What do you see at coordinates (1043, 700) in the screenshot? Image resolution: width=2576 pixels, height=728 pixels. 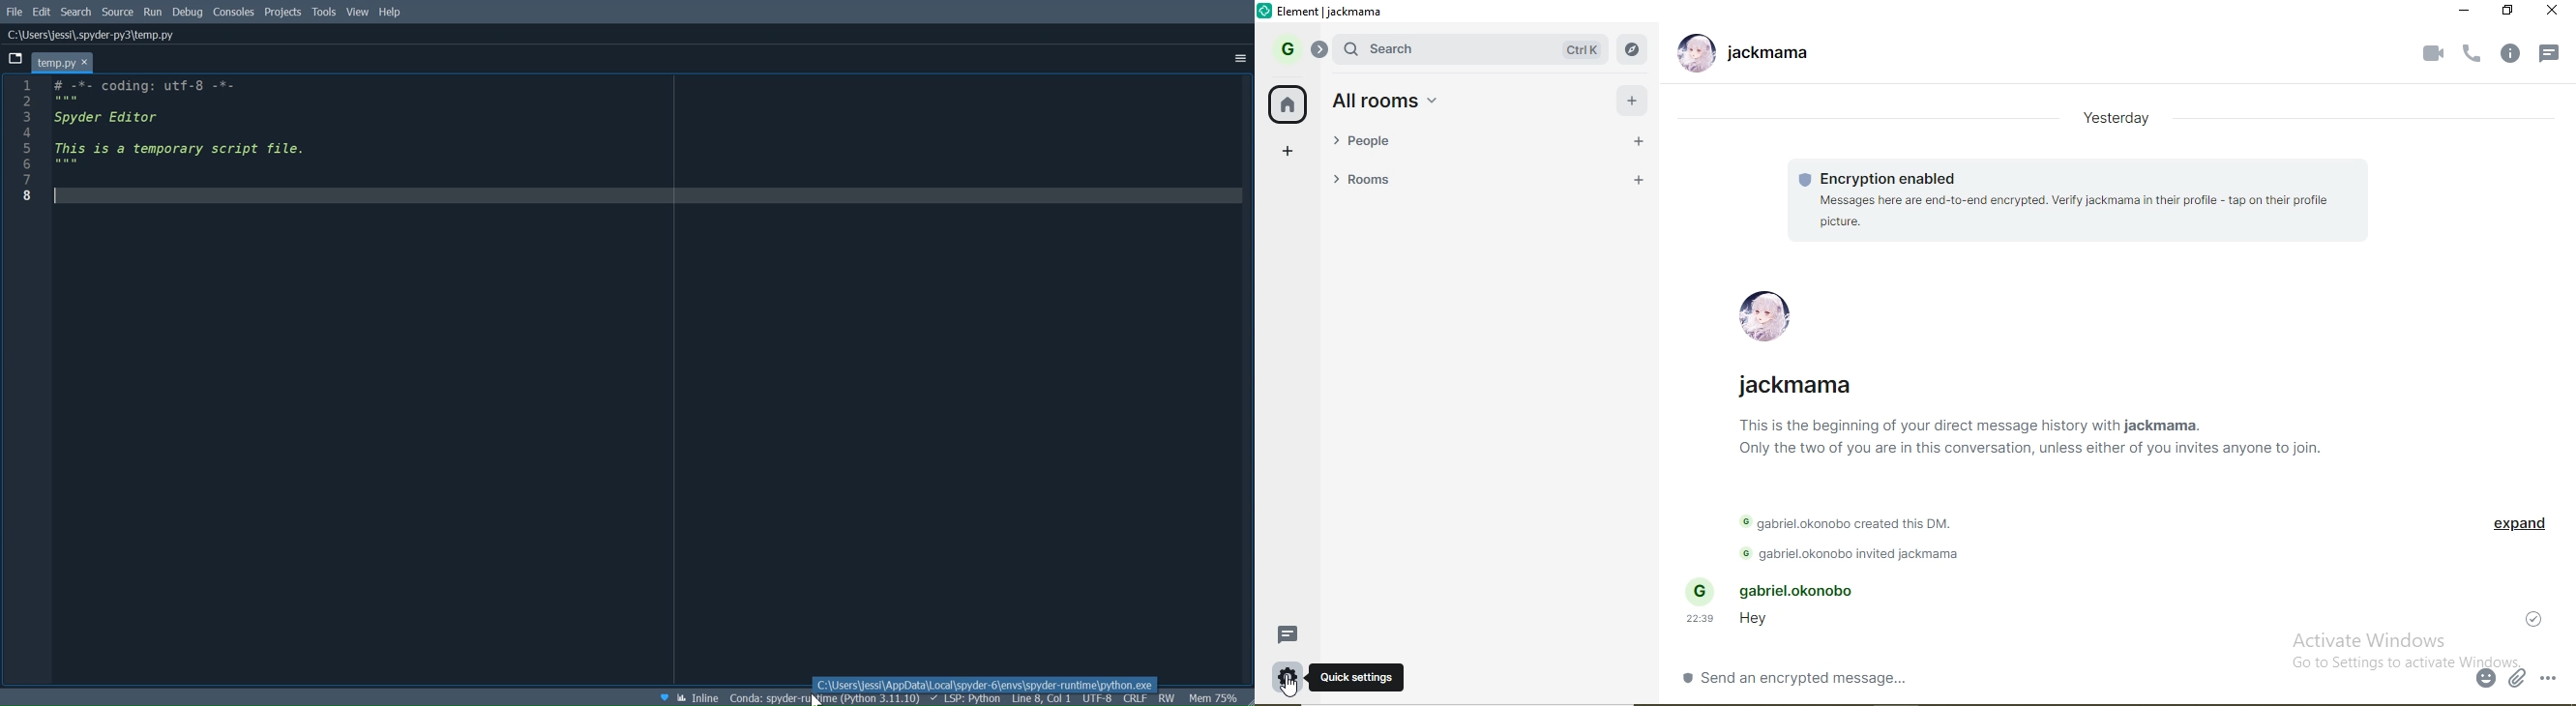 I see `Cursor Position` at bounding box center [1043, 700].